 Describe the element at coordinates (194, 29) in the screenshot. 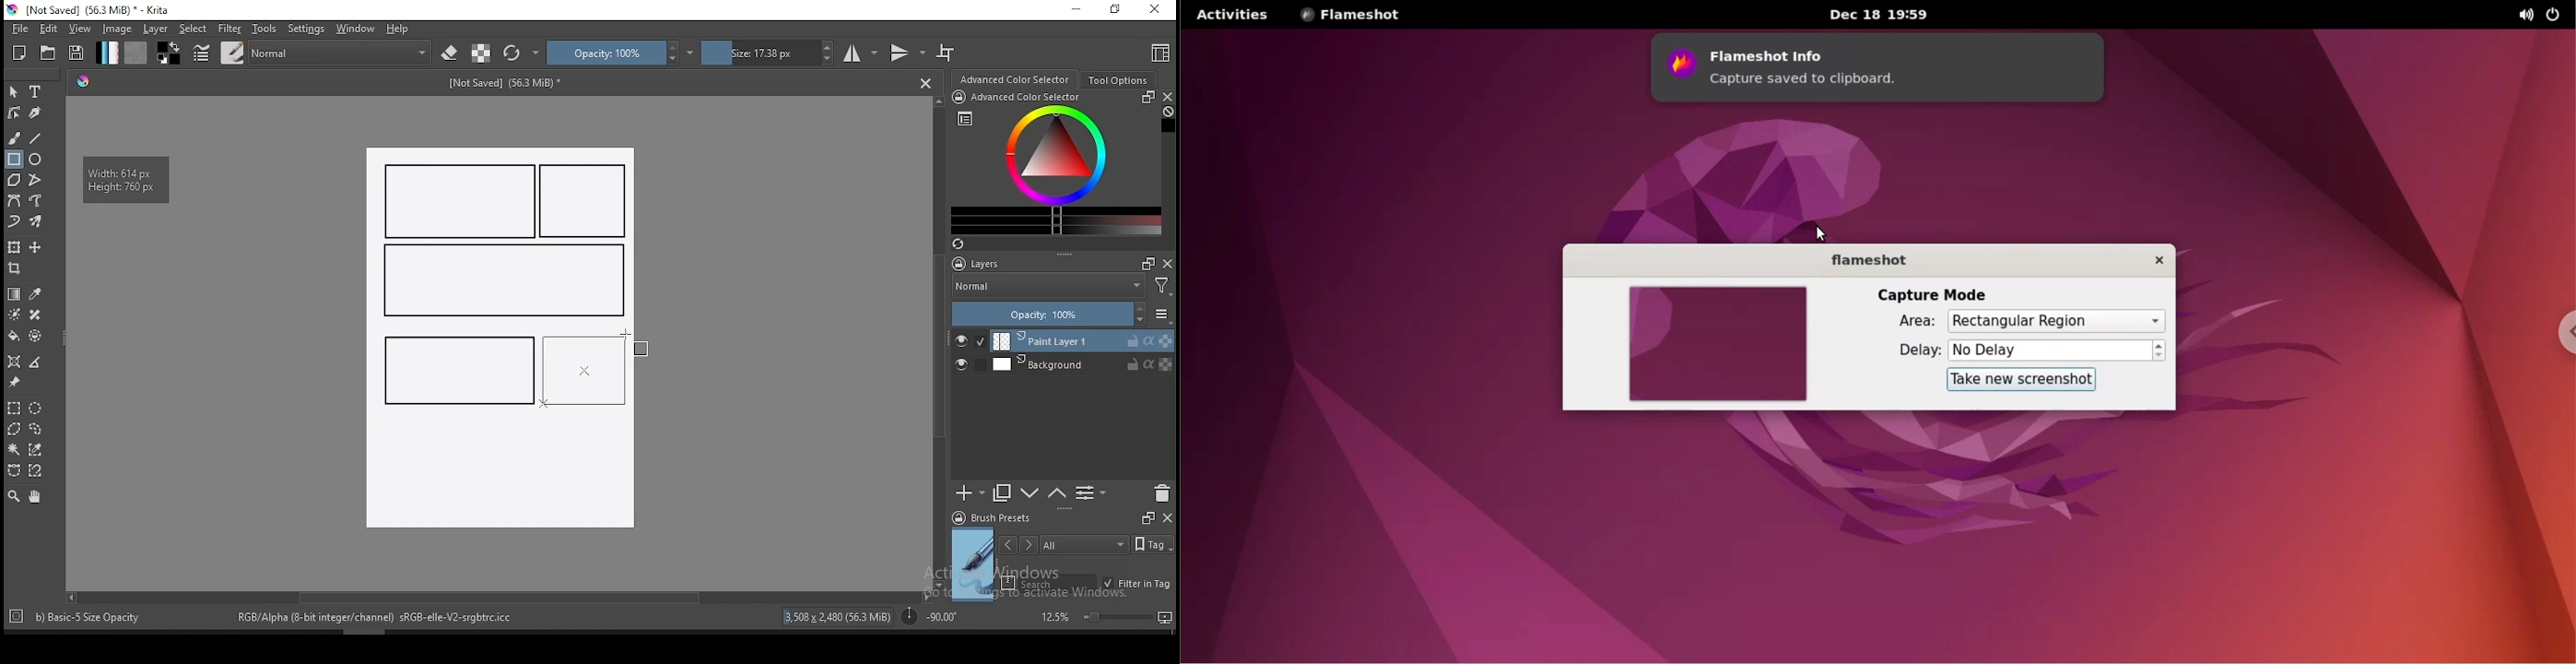

I see `select` at that location.